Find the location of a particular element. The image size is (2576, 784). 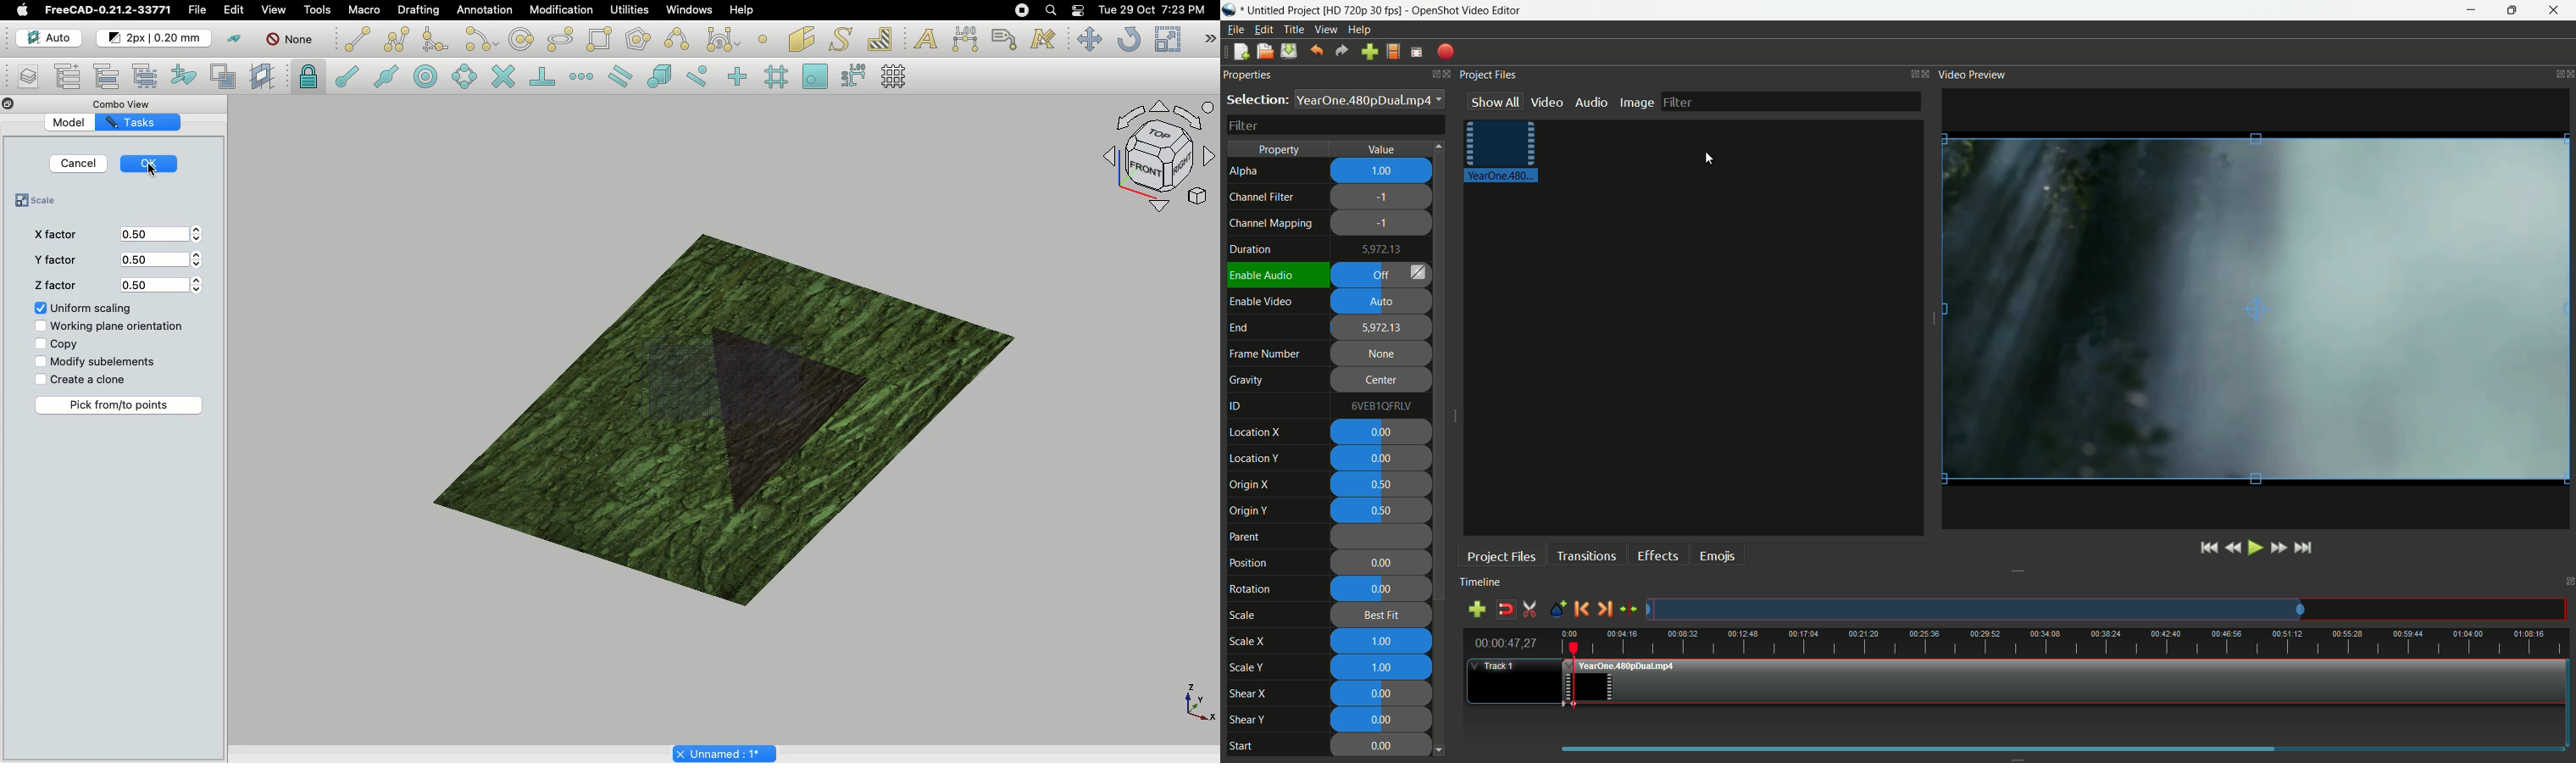

audio is located at coordinates (1593, 101).